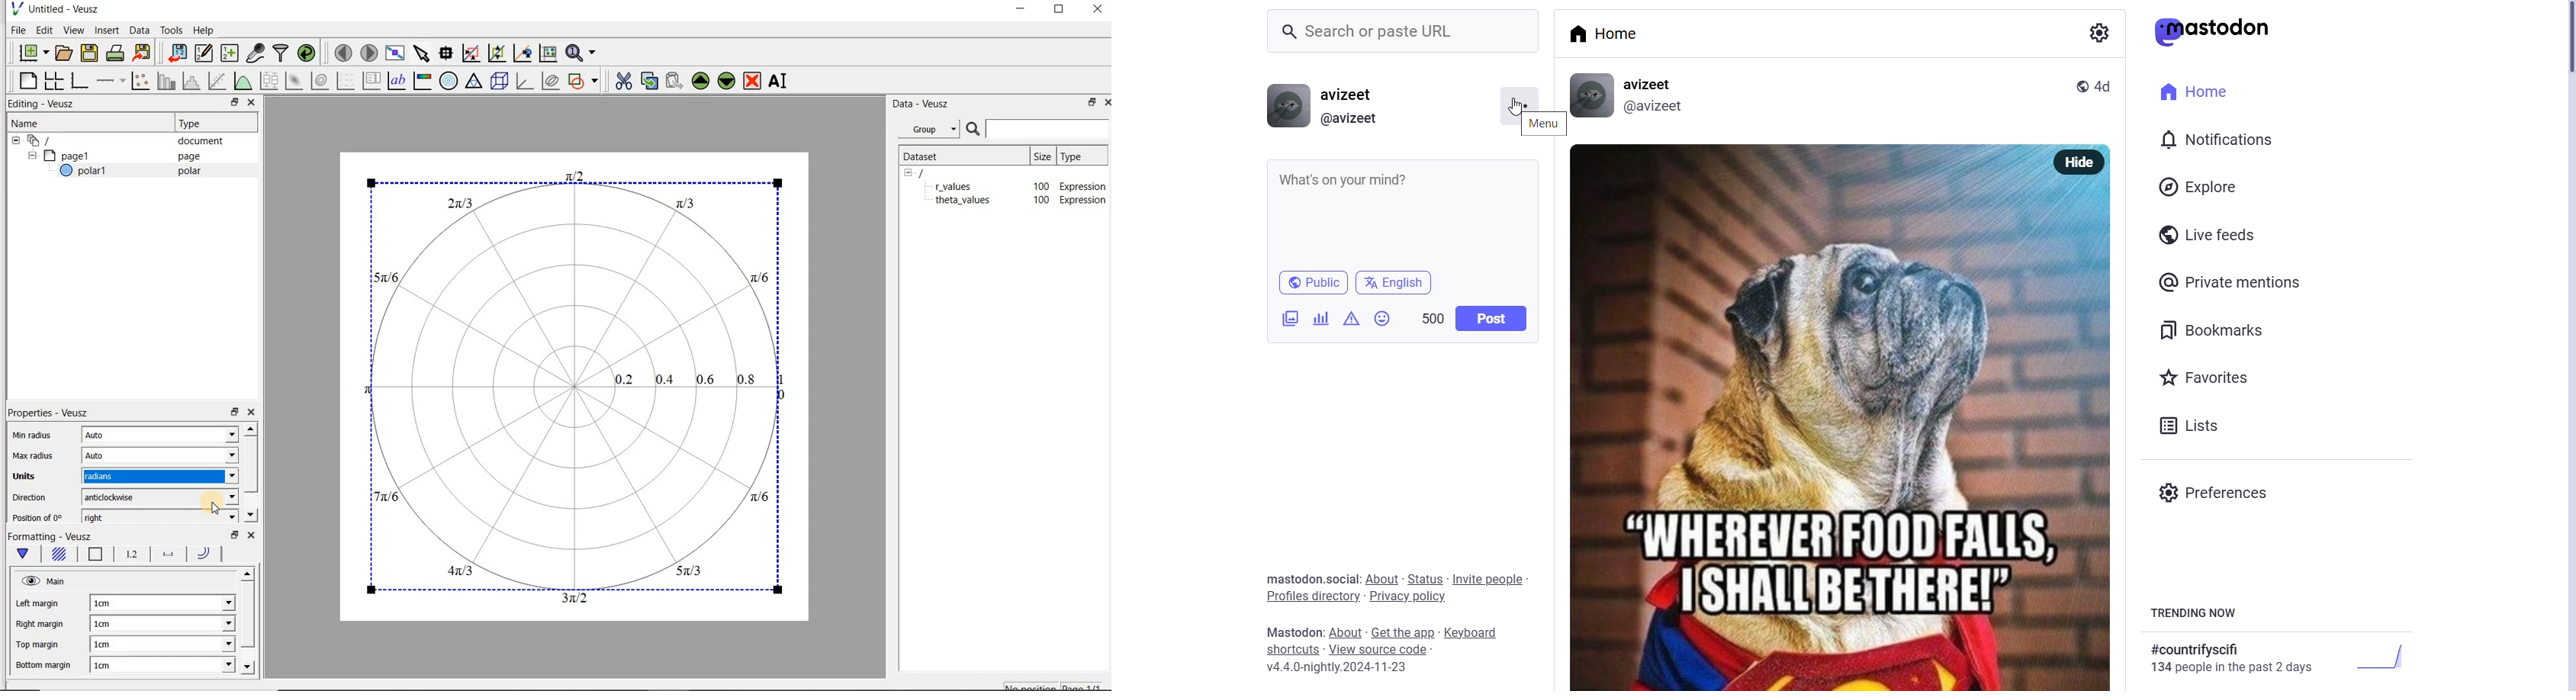 The height and width of the screenshot is (700, 2576). I want to click on last modified, so click(2105, 86).